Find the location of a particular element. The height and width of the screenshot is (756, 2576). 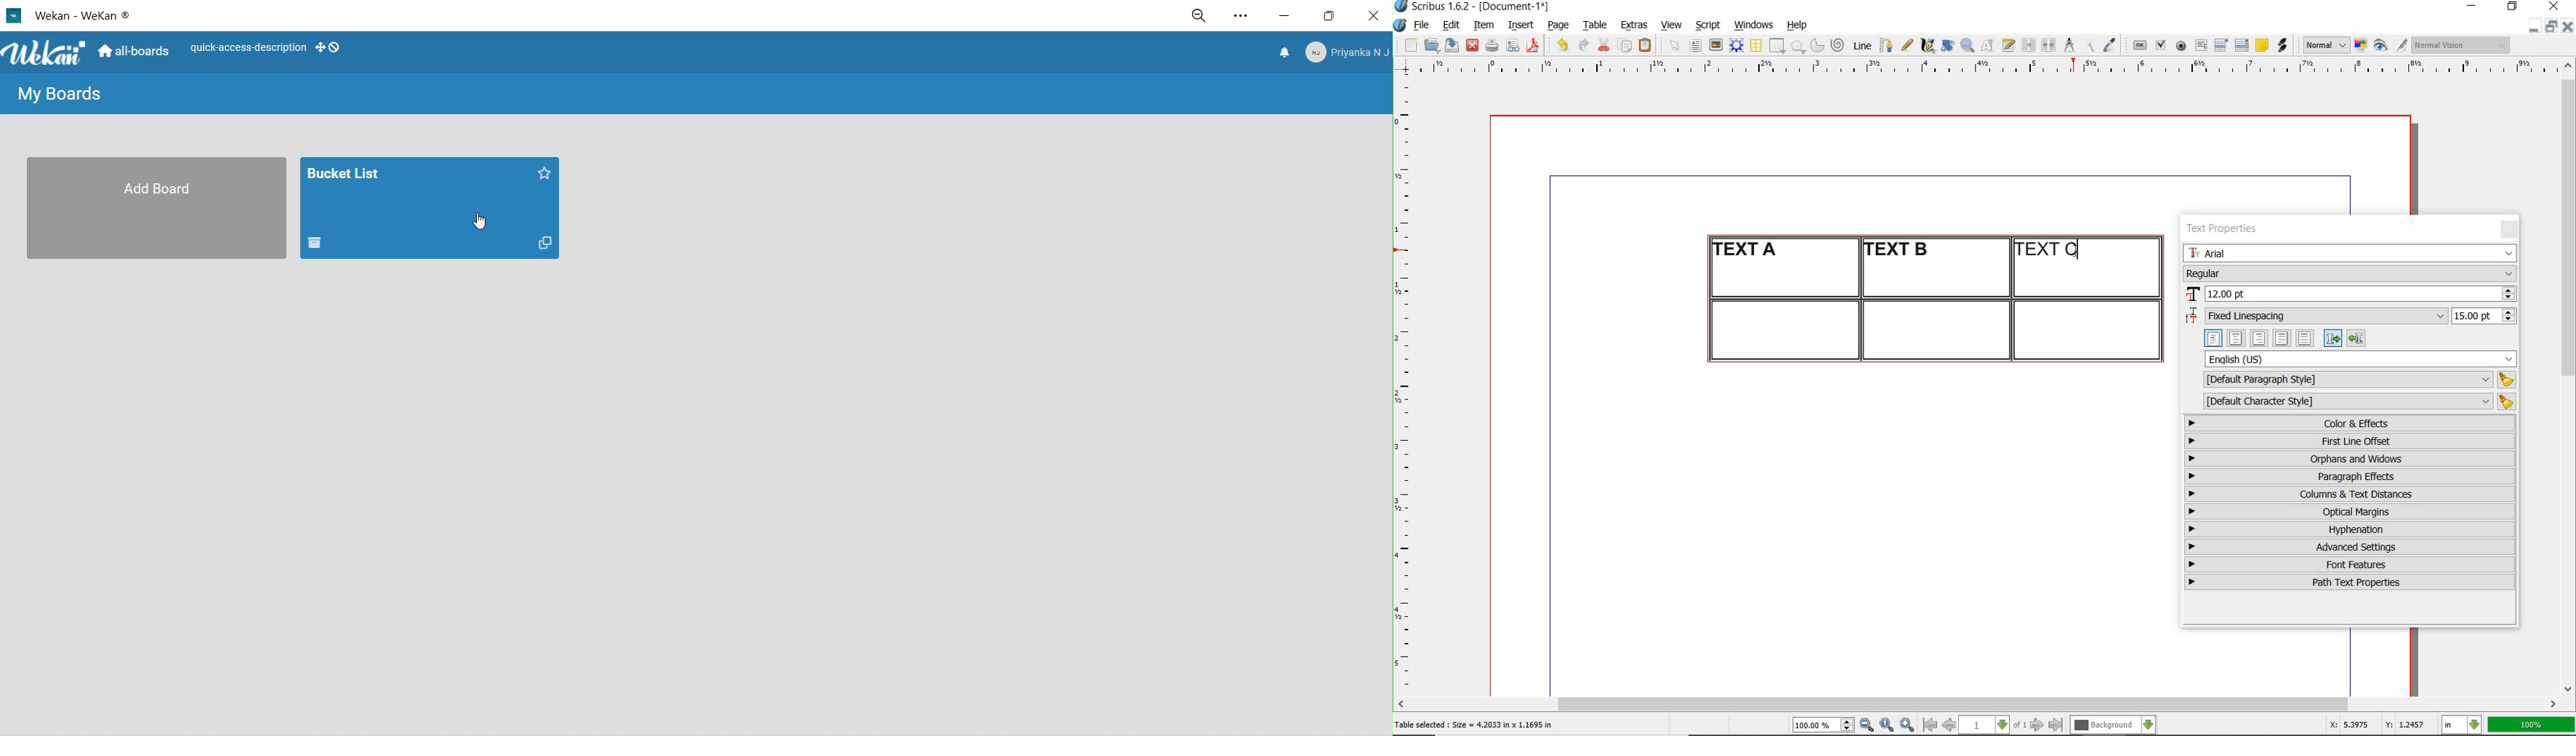

pdf text field is located at coordinates (2201, 47).